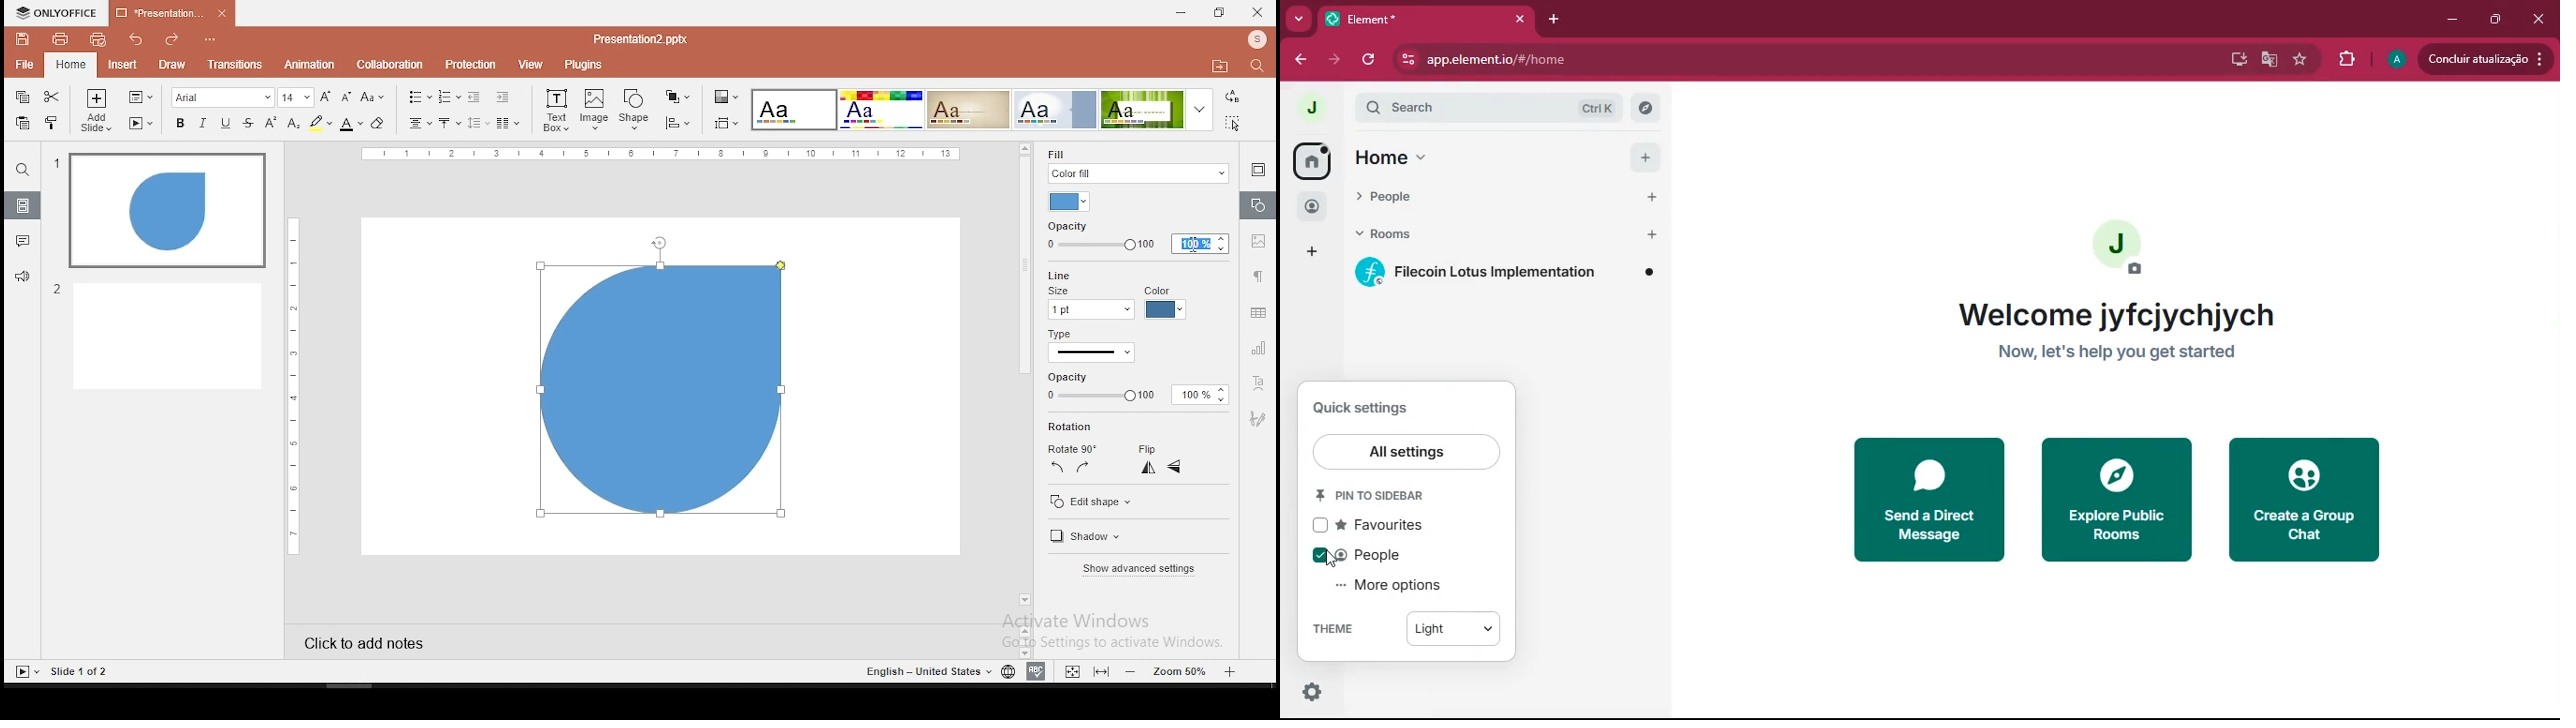 This screenshot has width=2576, height=728. Describe the element at coordinates (449, 96) in the screenshot. I see `numbering` at that location.